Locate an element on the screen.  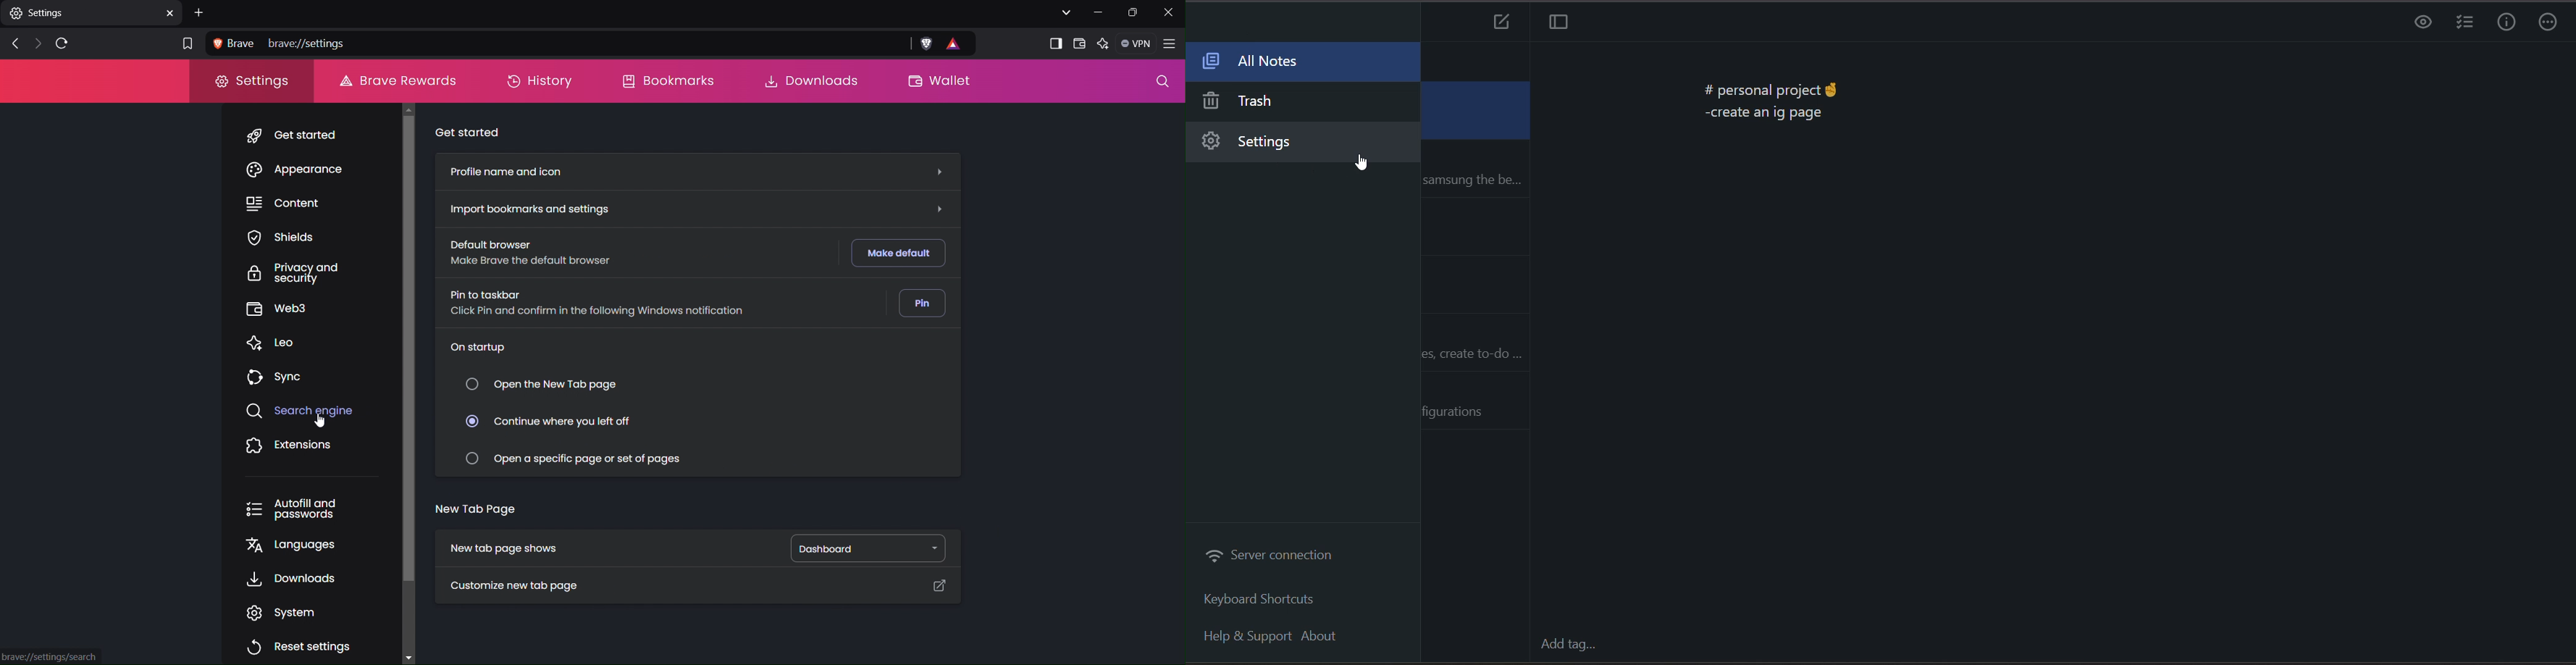
cursor is located at coordinates (319, 418).